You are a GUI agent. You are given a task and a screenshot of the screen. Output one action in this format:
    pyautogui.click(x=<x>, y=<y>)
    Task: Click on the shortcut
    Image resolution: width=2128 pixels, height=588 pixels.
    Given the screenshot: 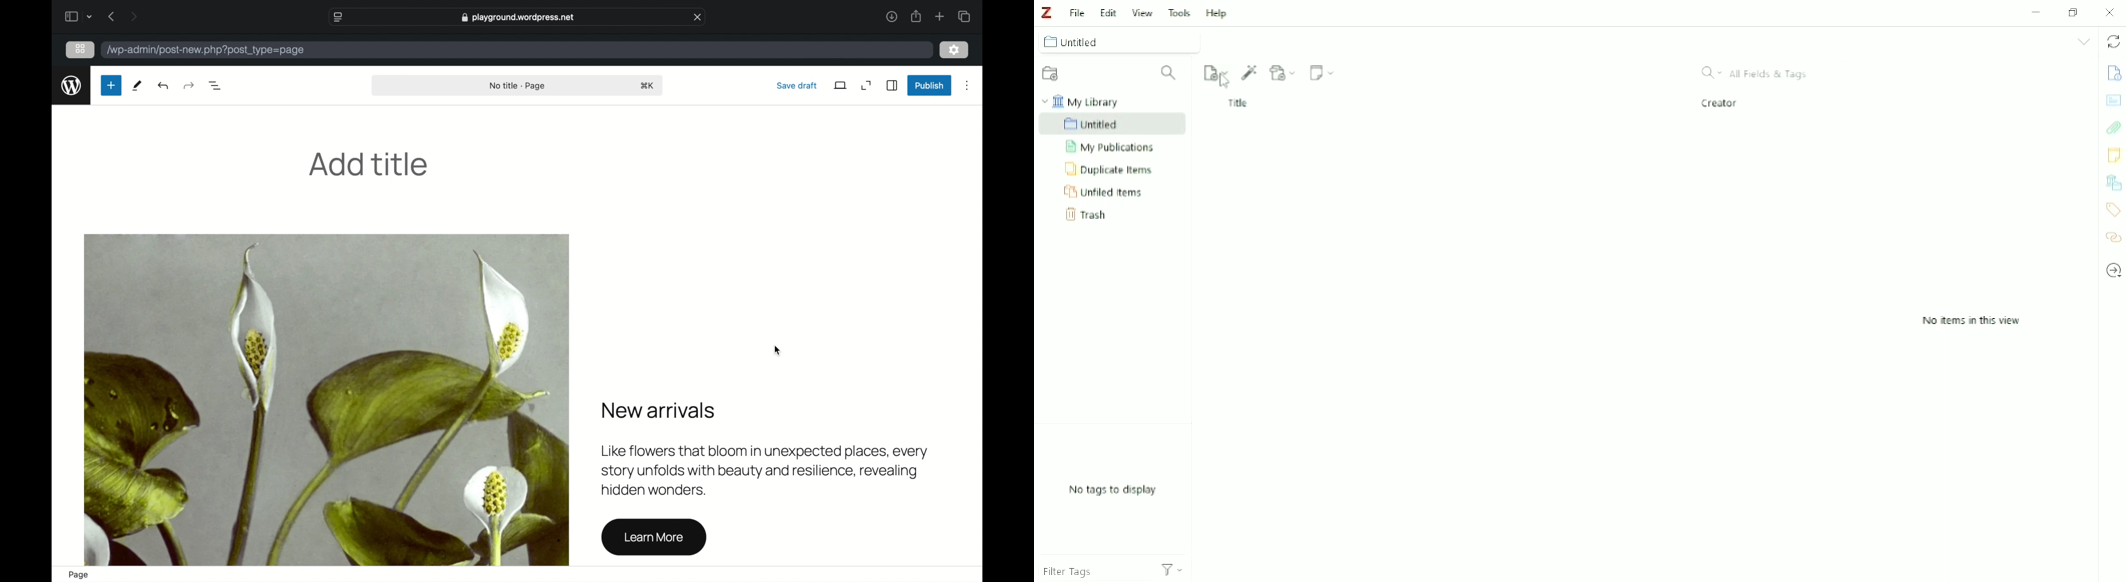 What is the action you would take?
    pyautogui.click(x=649, y=86)
    